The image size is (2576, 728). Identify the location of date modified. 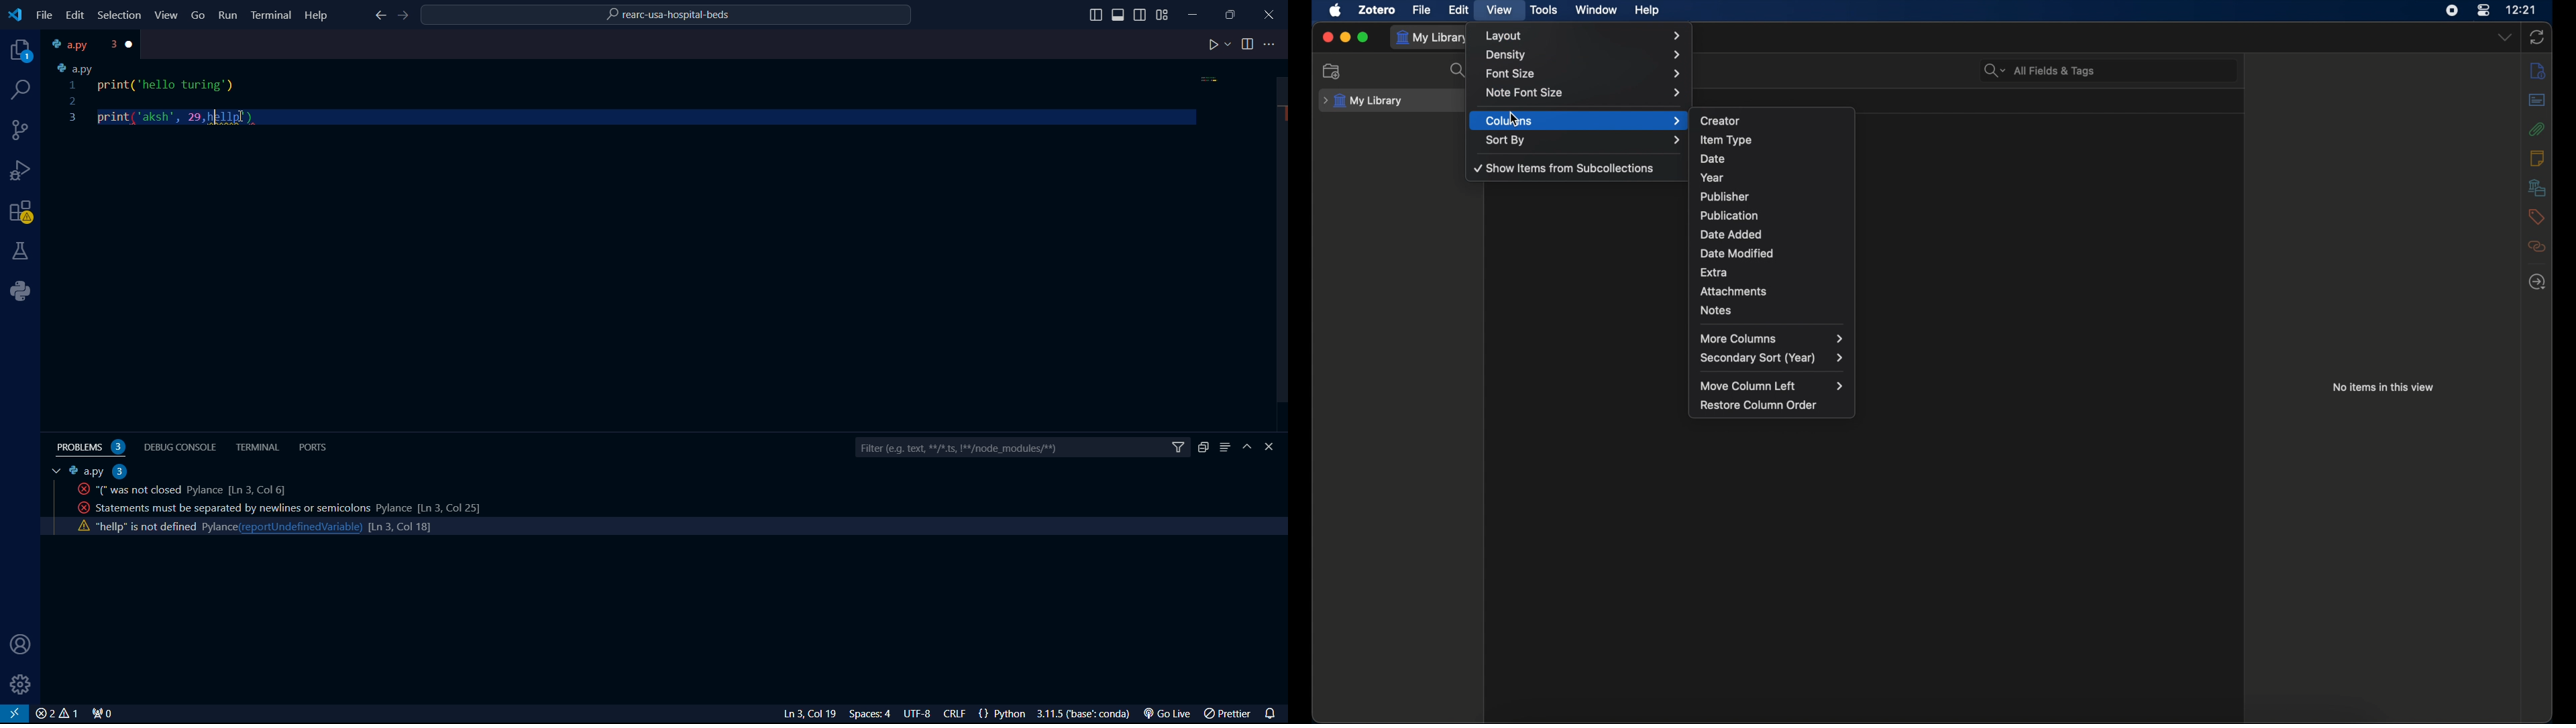
(1737, 254).